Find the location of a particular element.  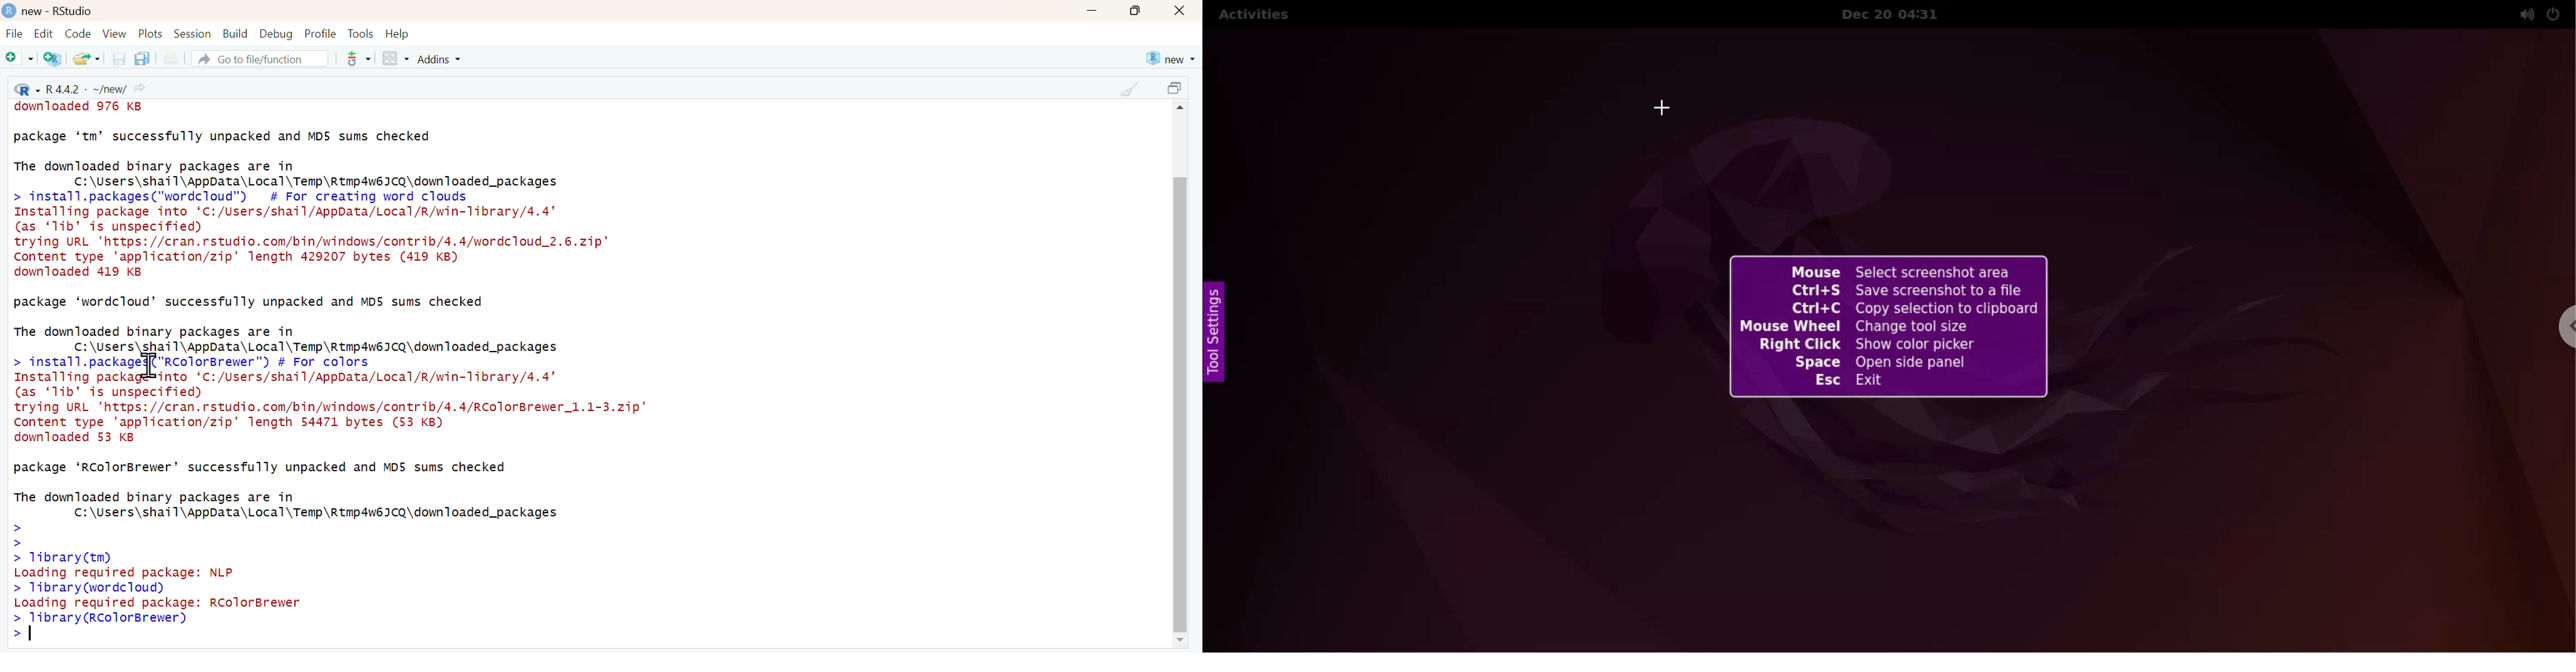

Open an existing file is located at coordinates (86, 58).